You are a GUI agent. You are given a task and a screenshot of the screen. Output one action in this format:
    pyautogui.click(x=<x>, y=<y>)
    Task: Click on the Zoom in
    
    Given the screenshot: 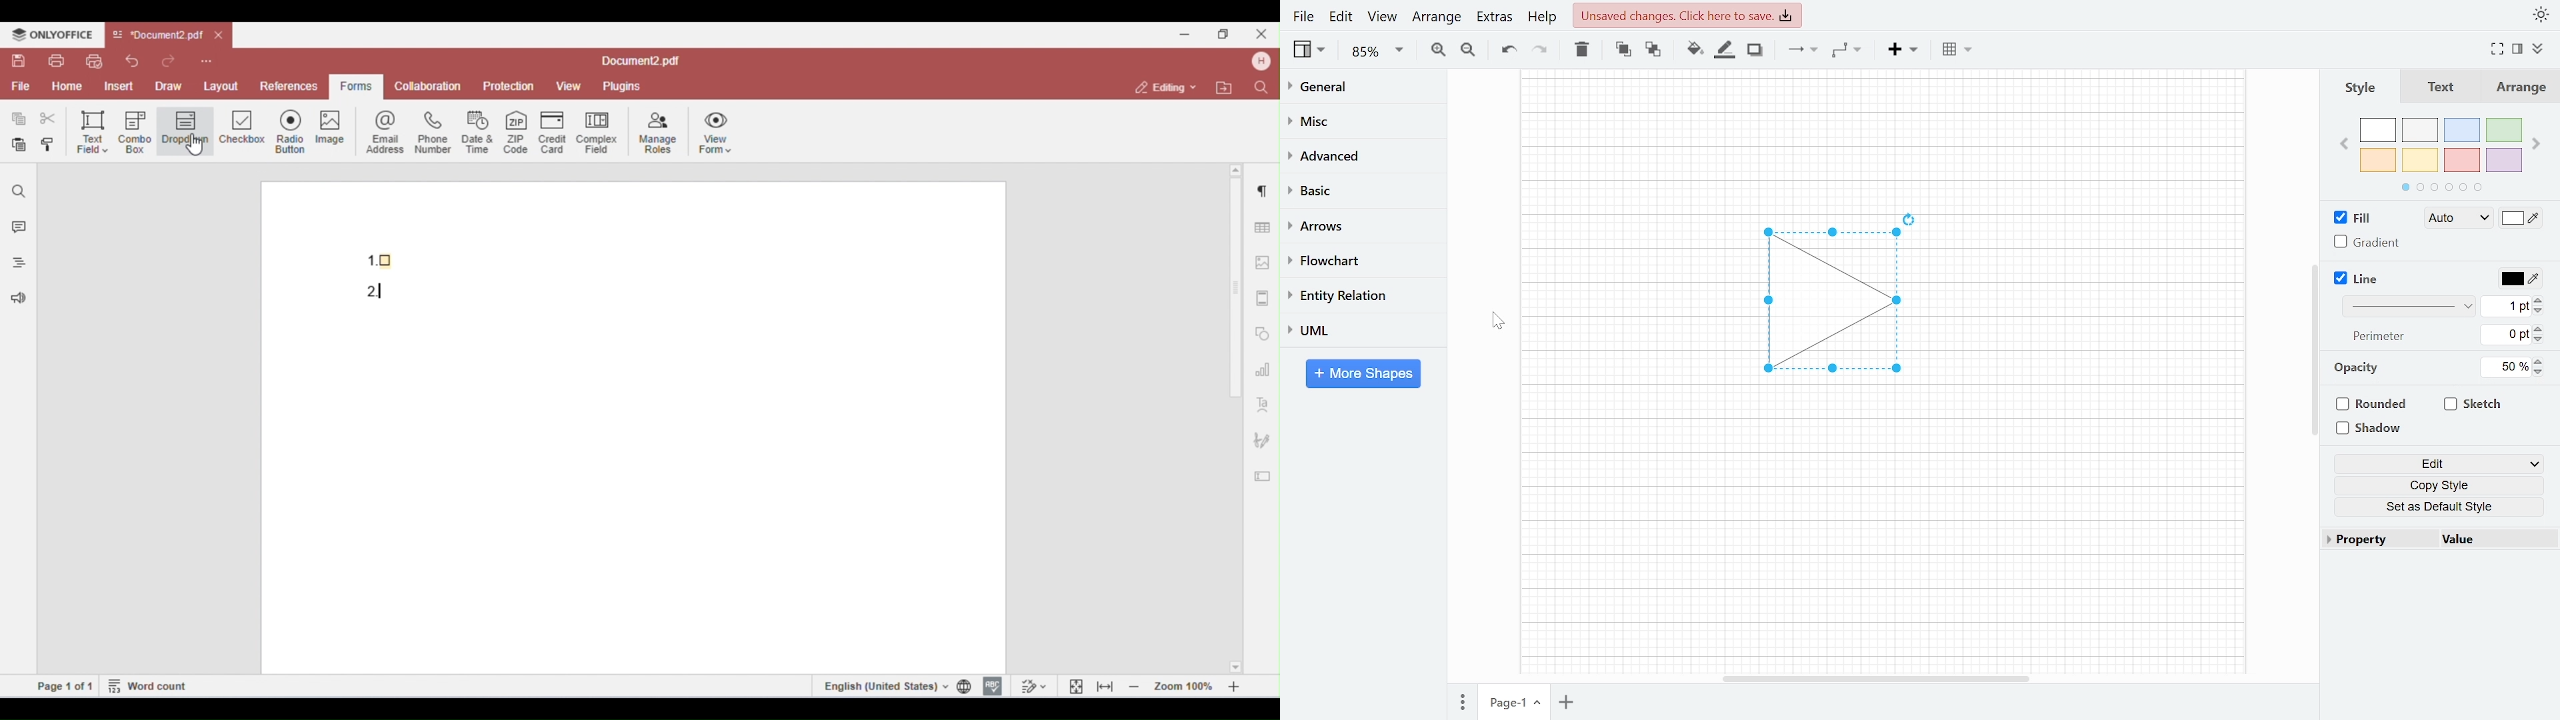 What is the action you would take?
    pyautogui.click(x=1438, y=49)
    